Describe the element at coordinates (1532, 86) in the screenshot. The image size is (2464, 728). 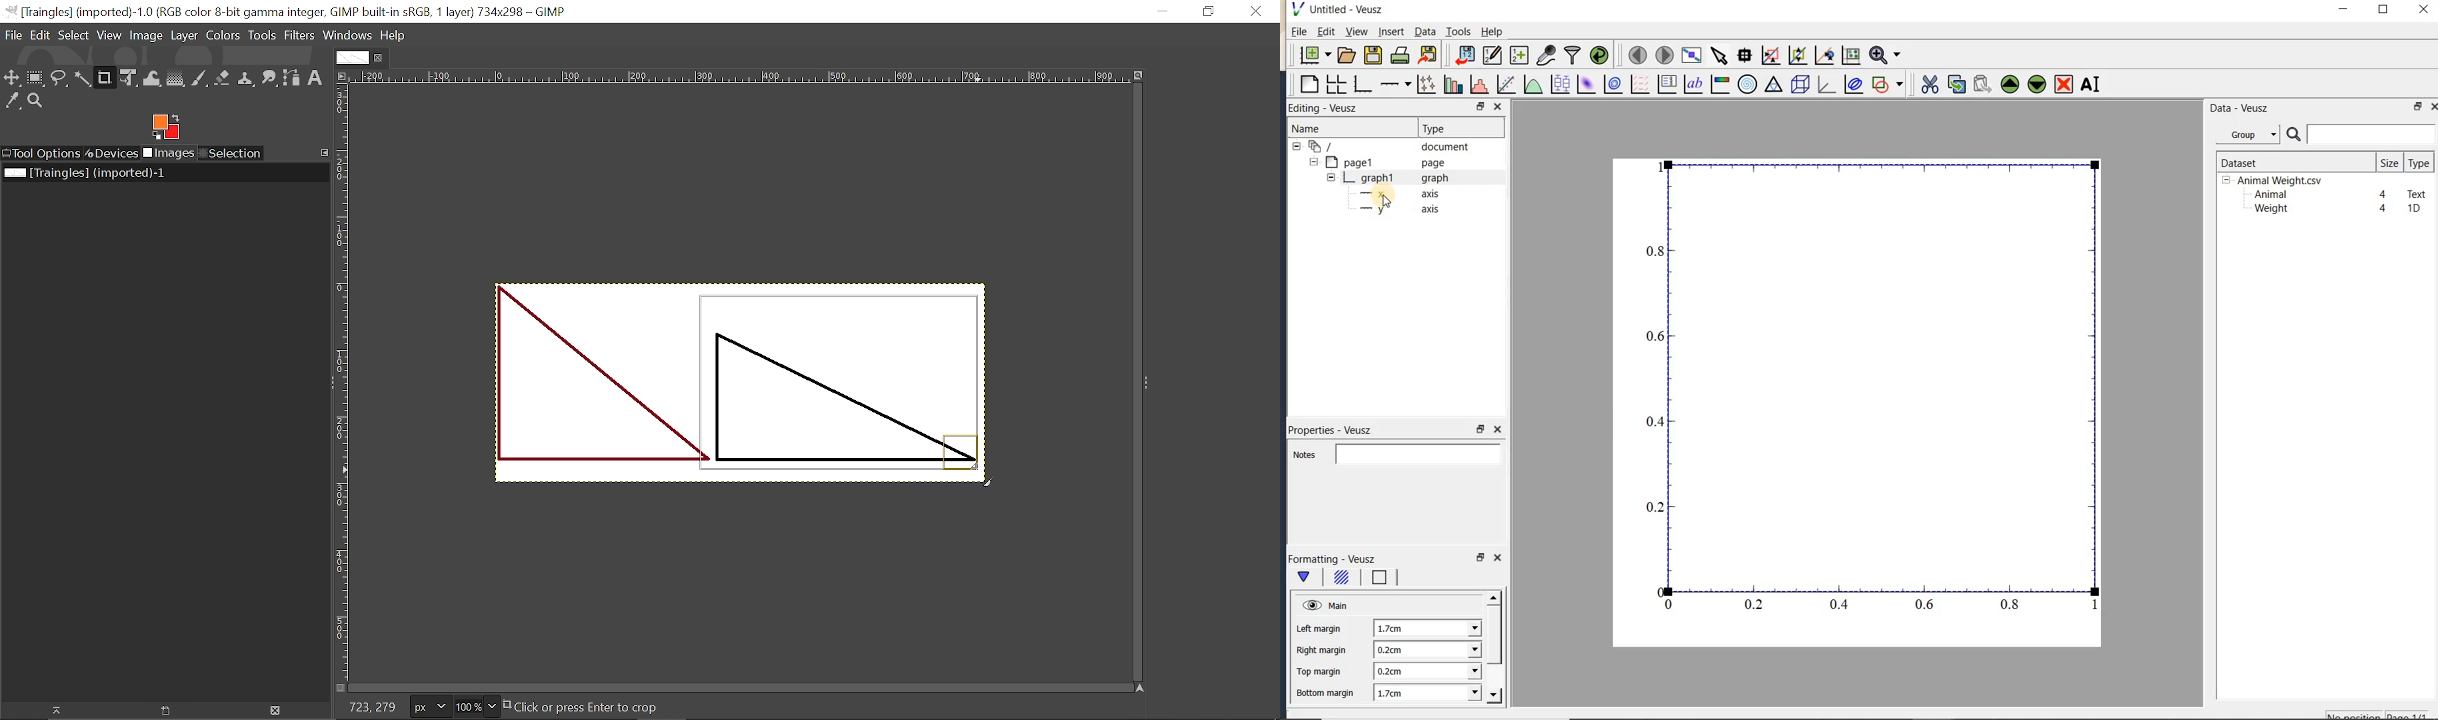
I see `plot a function` at that location.